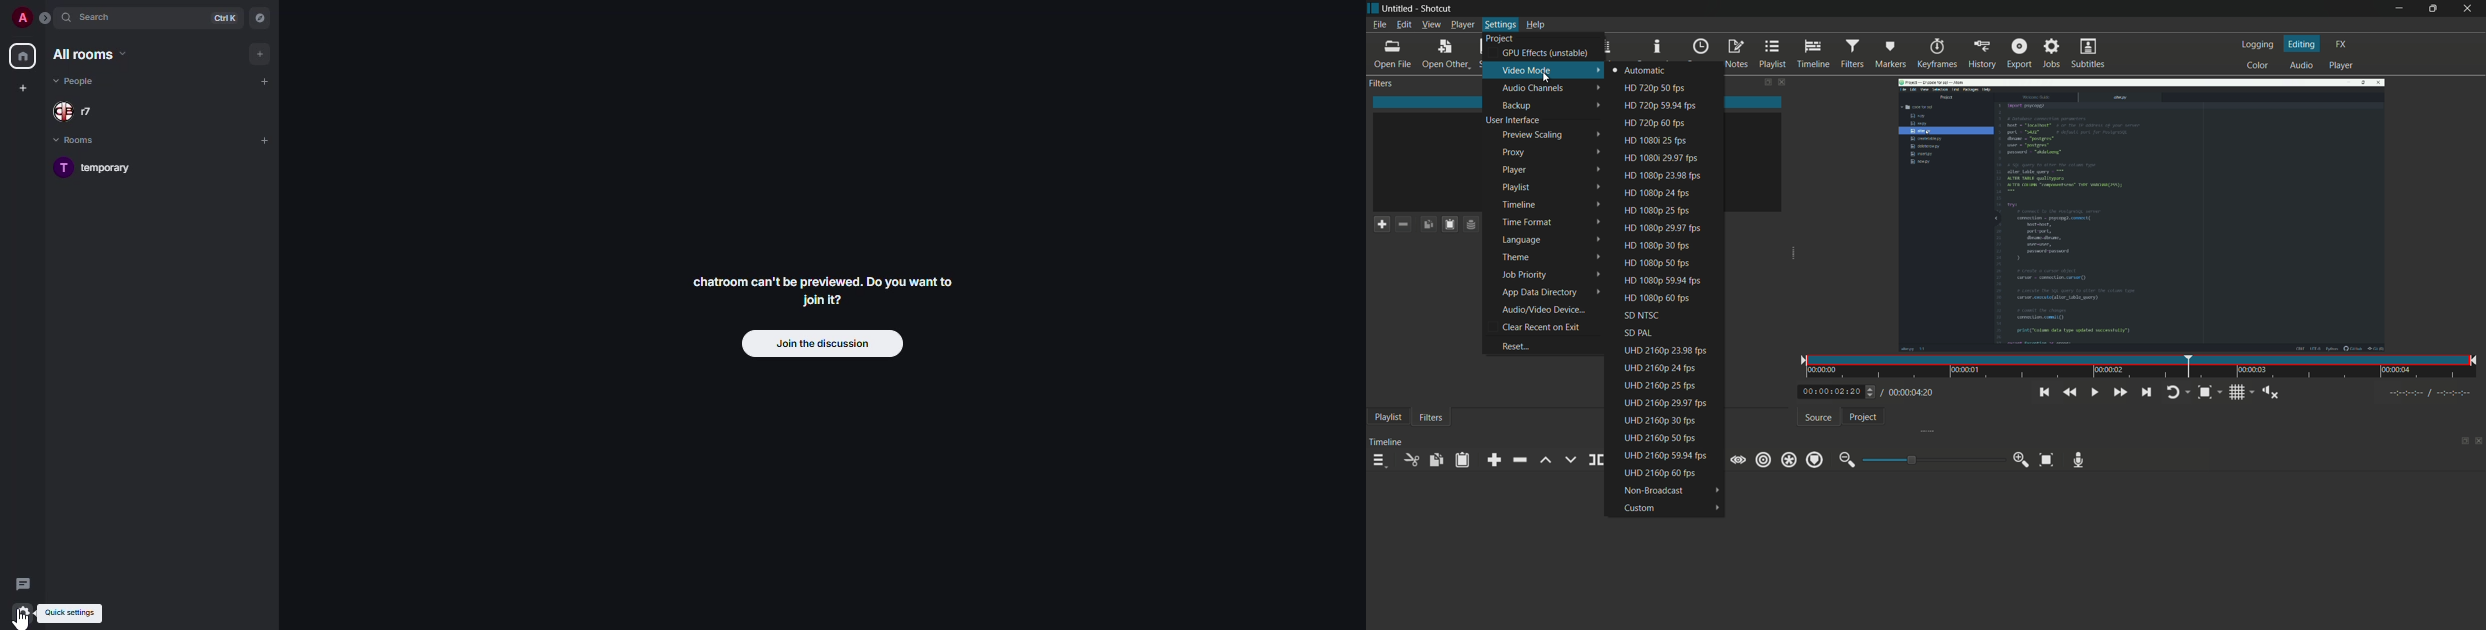  What do you see at coordinates (259, 21) in the screenshot?
I see `navigator` at bounding box center [259, 21].